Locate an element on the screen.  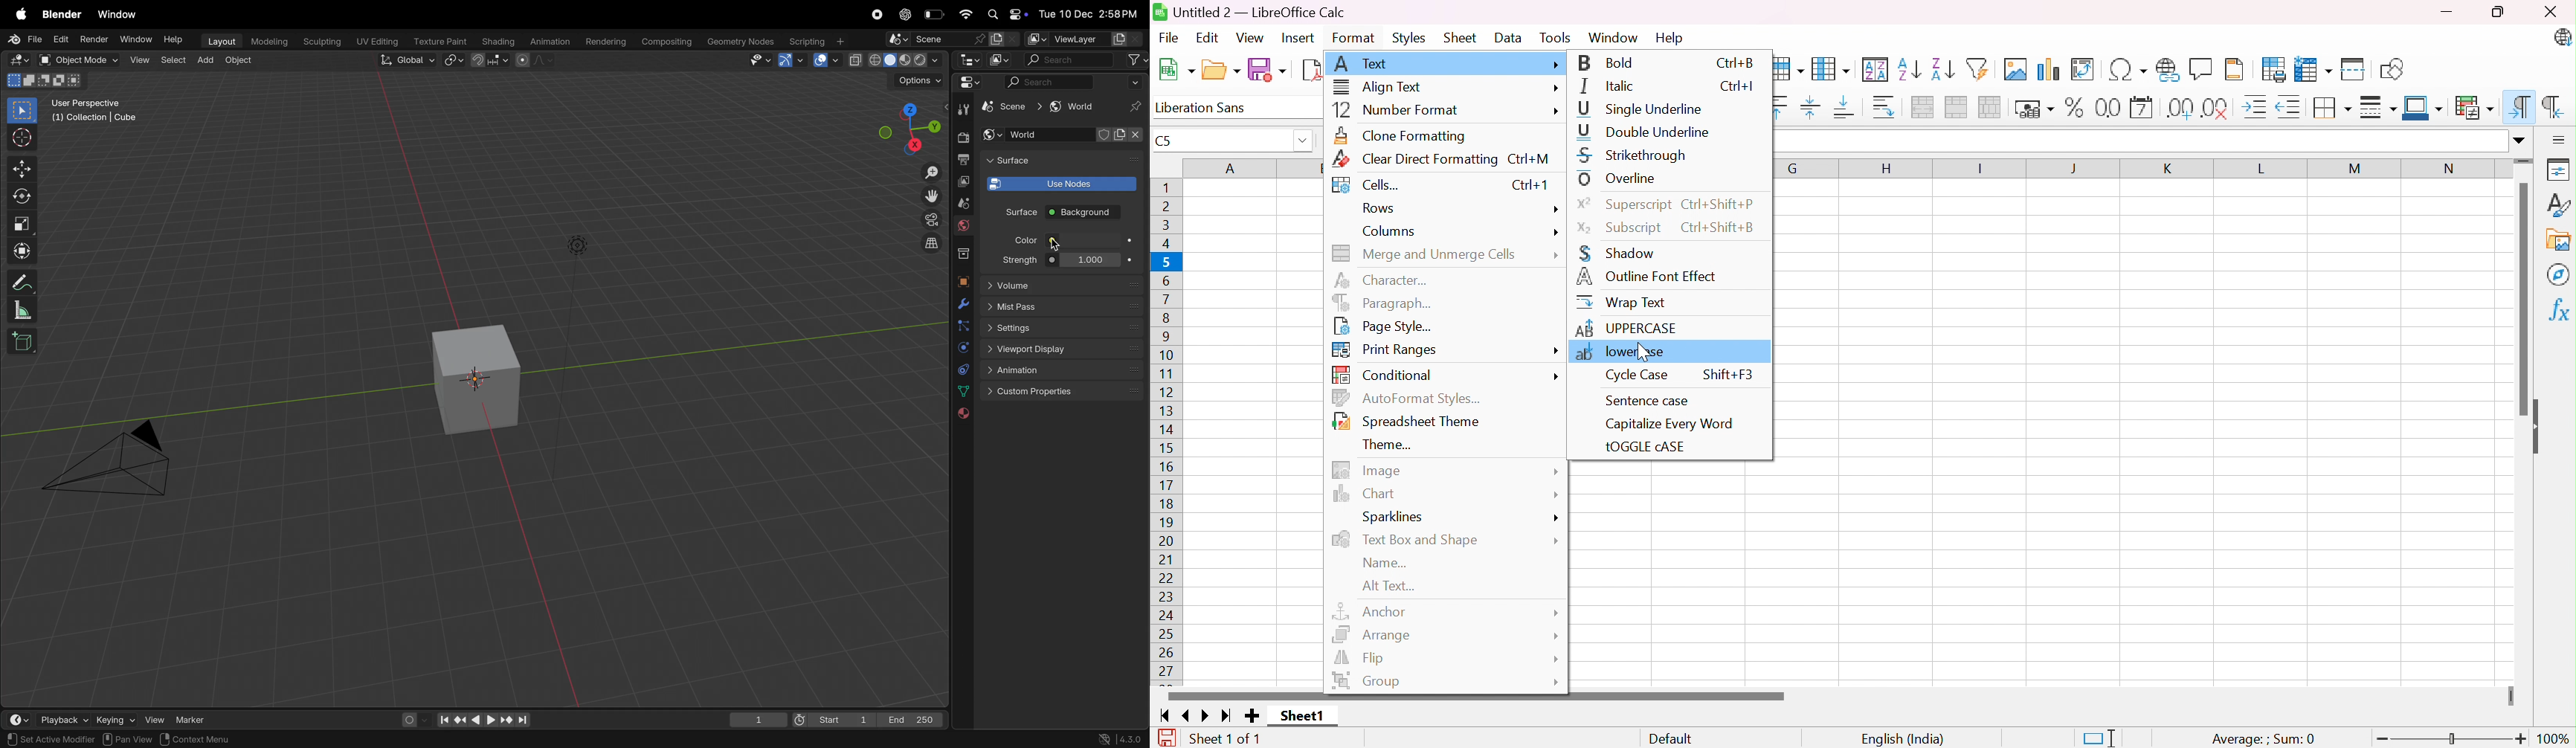
AutoFormat Styles is located at coordinates (1408, 396).